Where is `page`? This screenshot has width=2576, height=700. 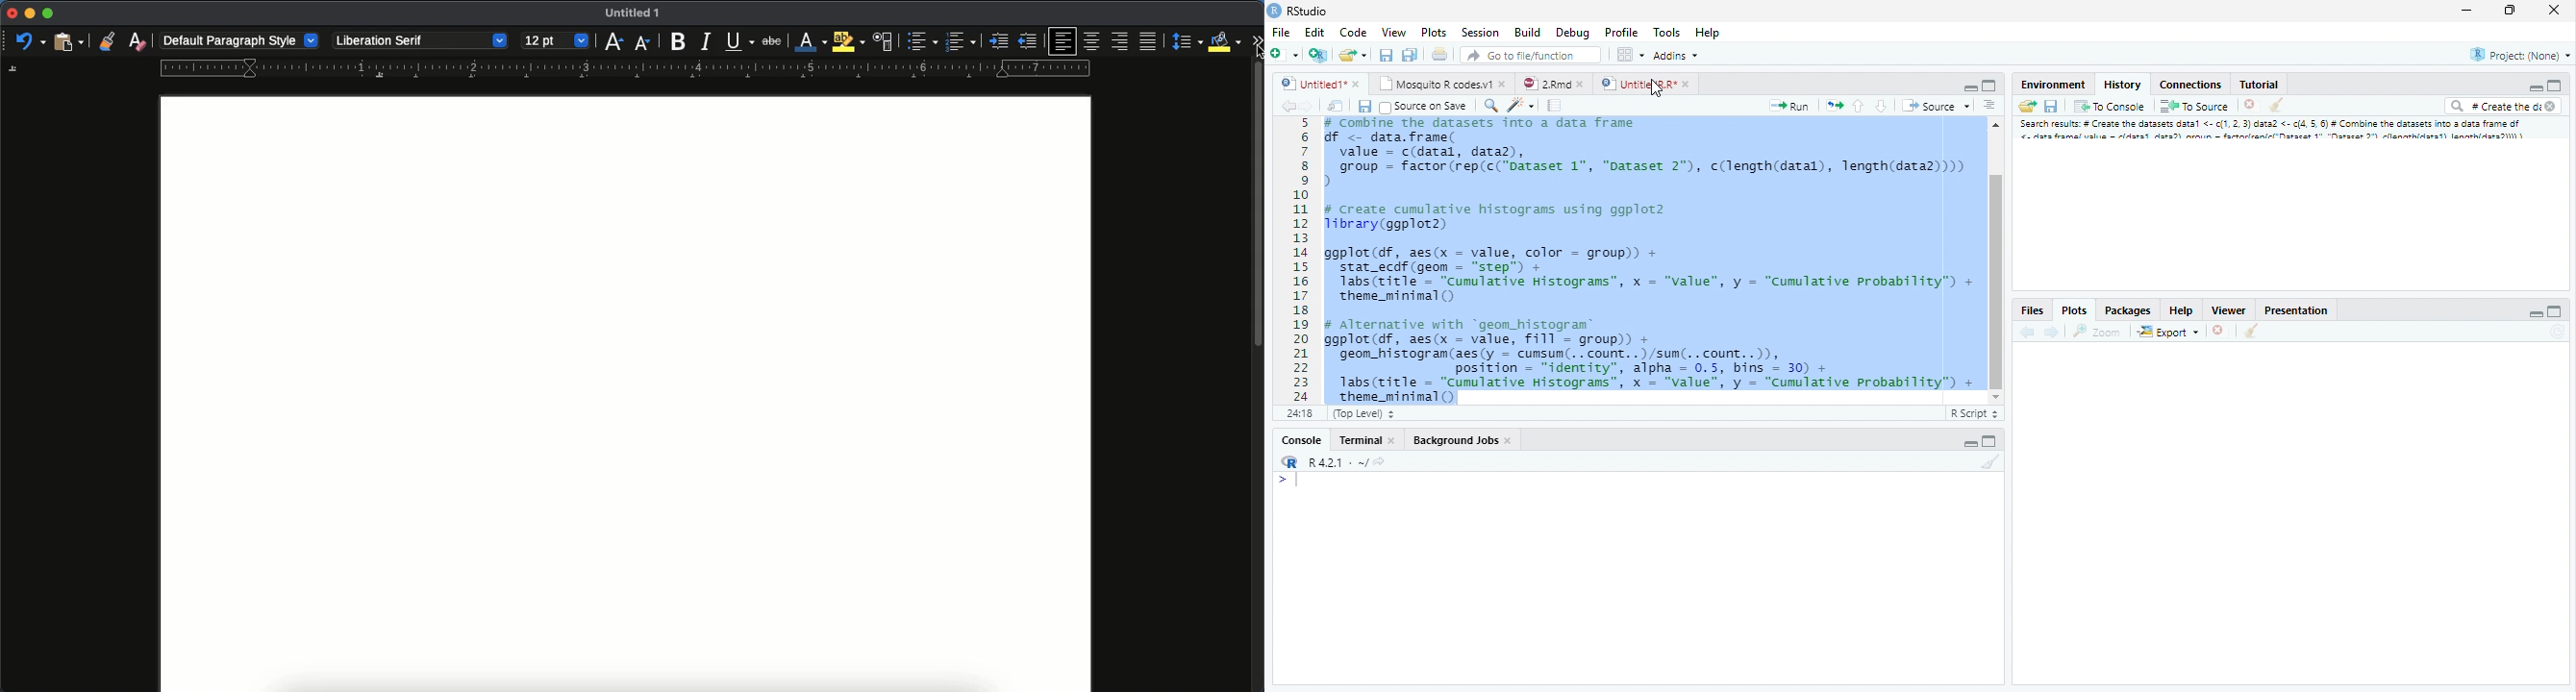
page is located at coordinates (626, 393).